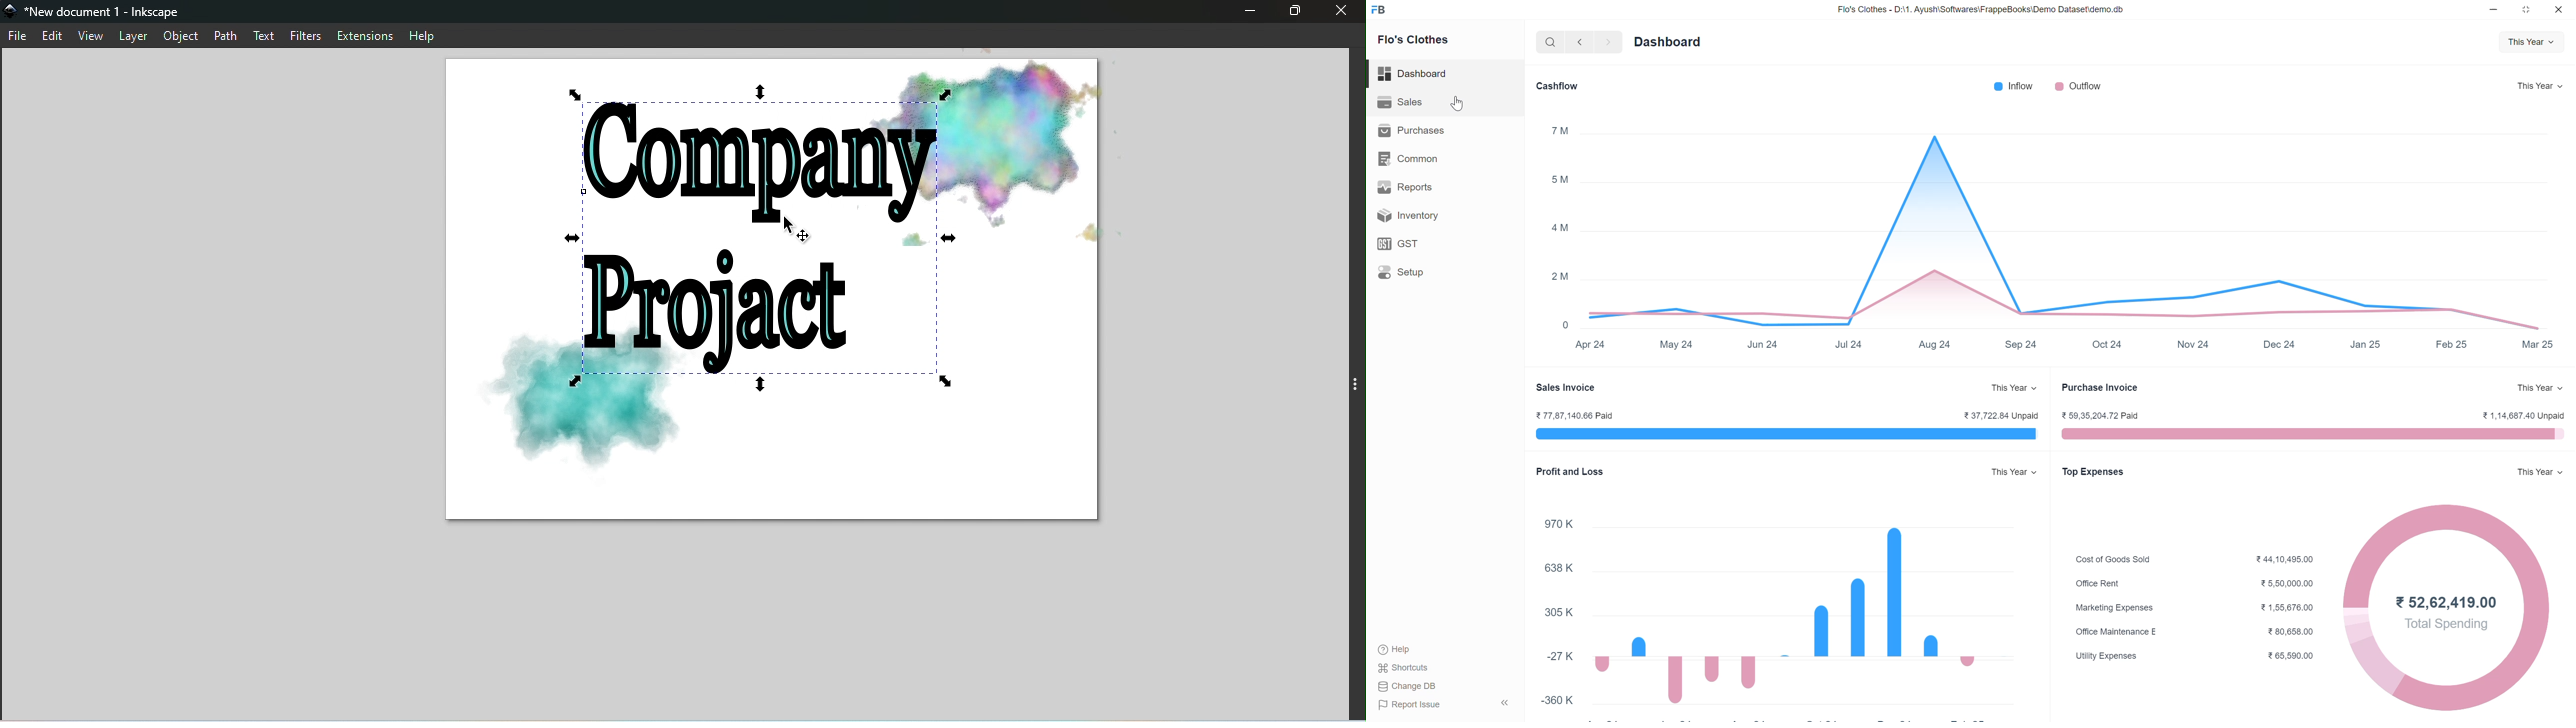  Describe the element at coordinates (2531, 12) in the screenshot. I see `resize ` at that location.